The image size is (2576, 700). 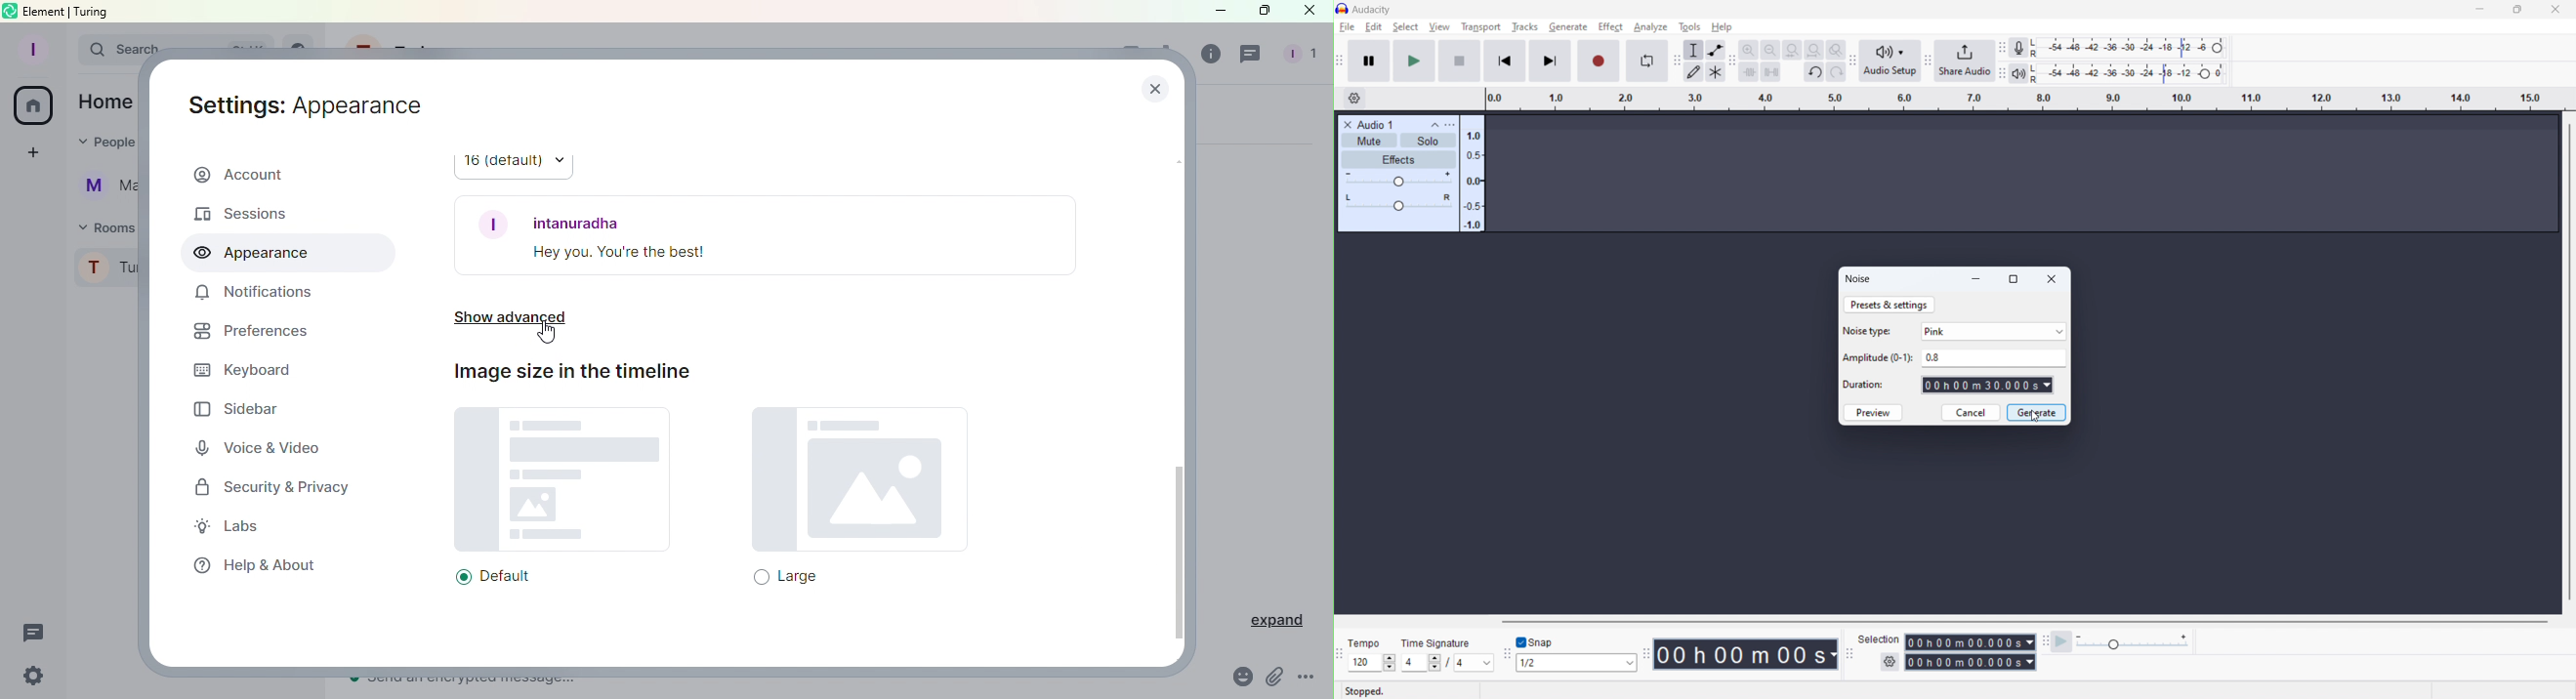 I want to click on set tempo, so click(x=1371, y=663).